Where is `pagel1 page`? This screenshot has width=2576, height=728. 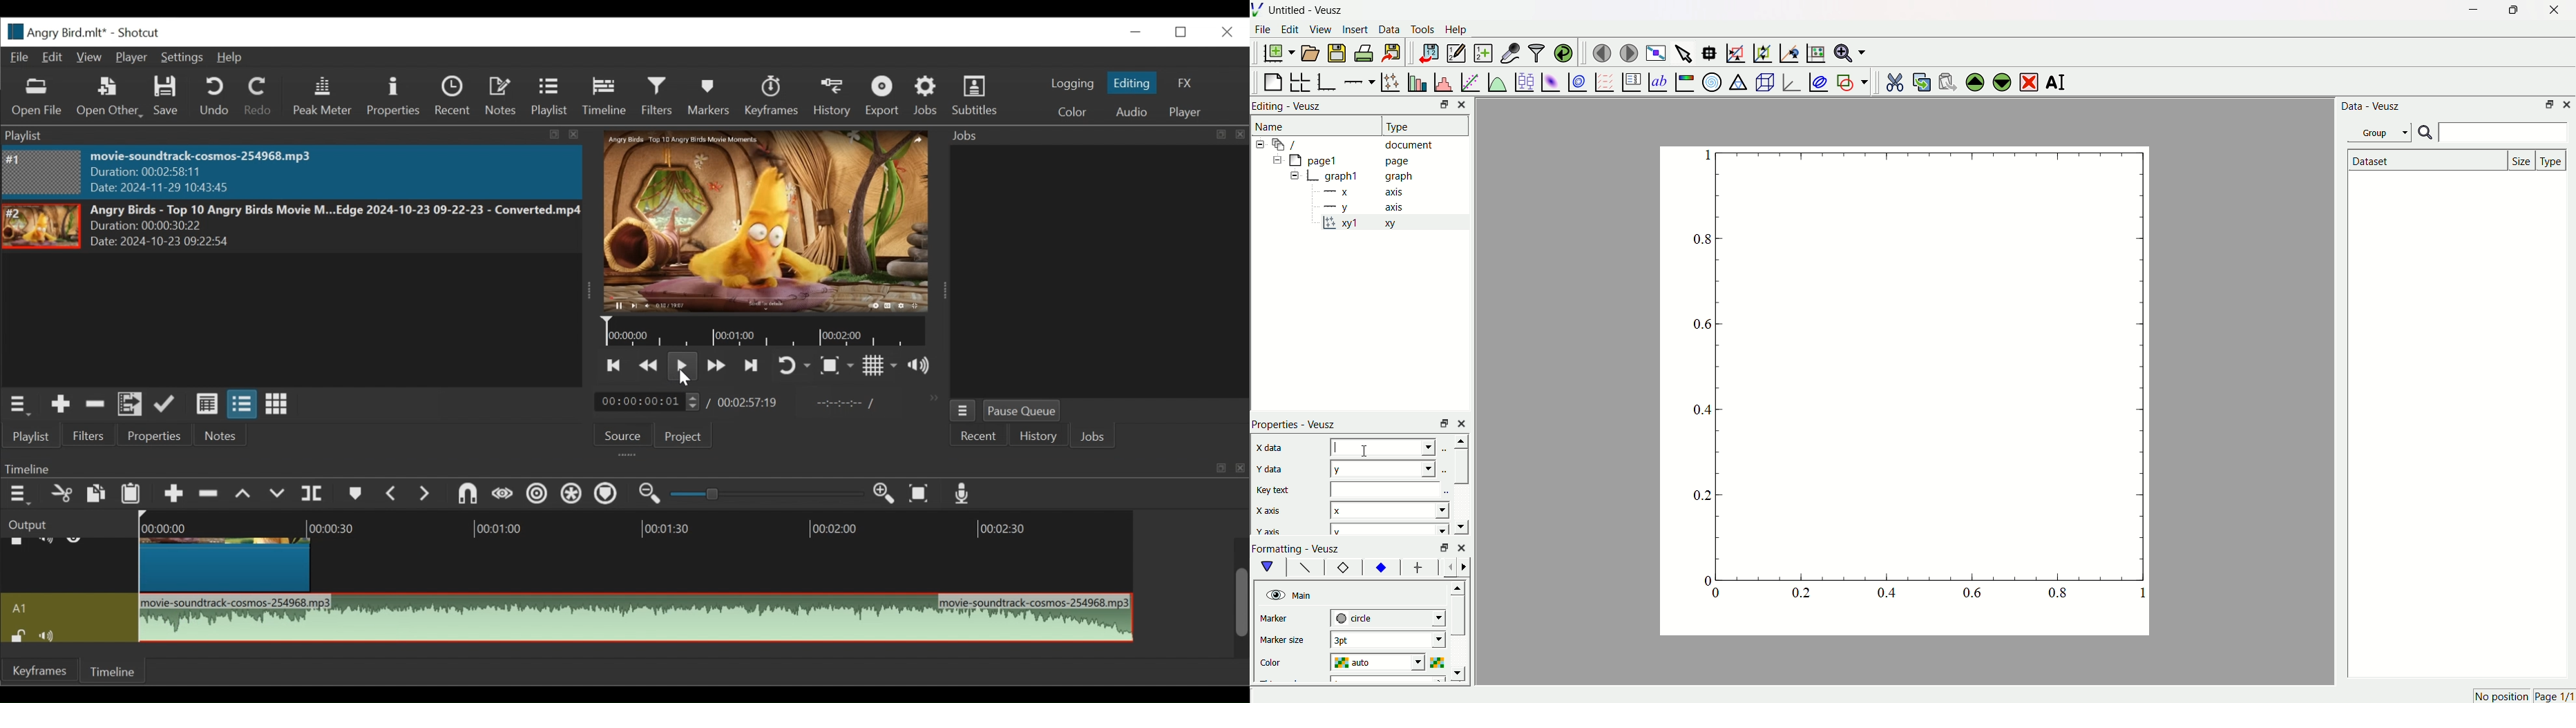 pagel1 page is located at coordinates (1360, 160).